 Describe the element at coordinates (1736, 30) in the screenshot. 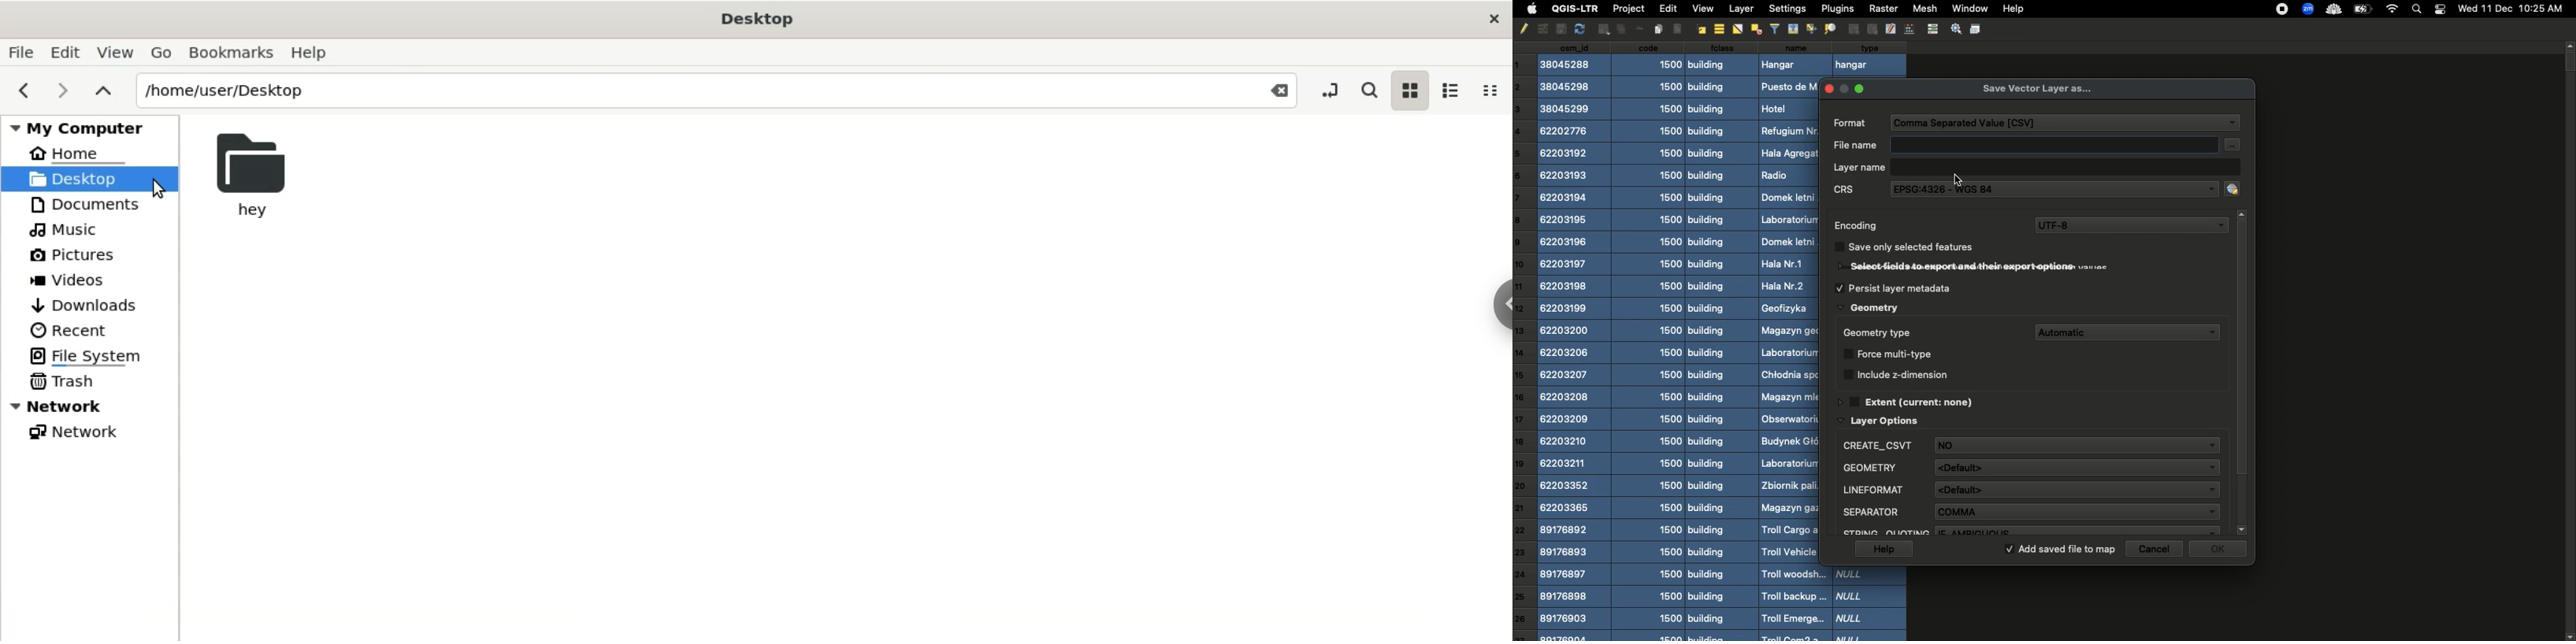

I see `Flip Horizontally` at that location.